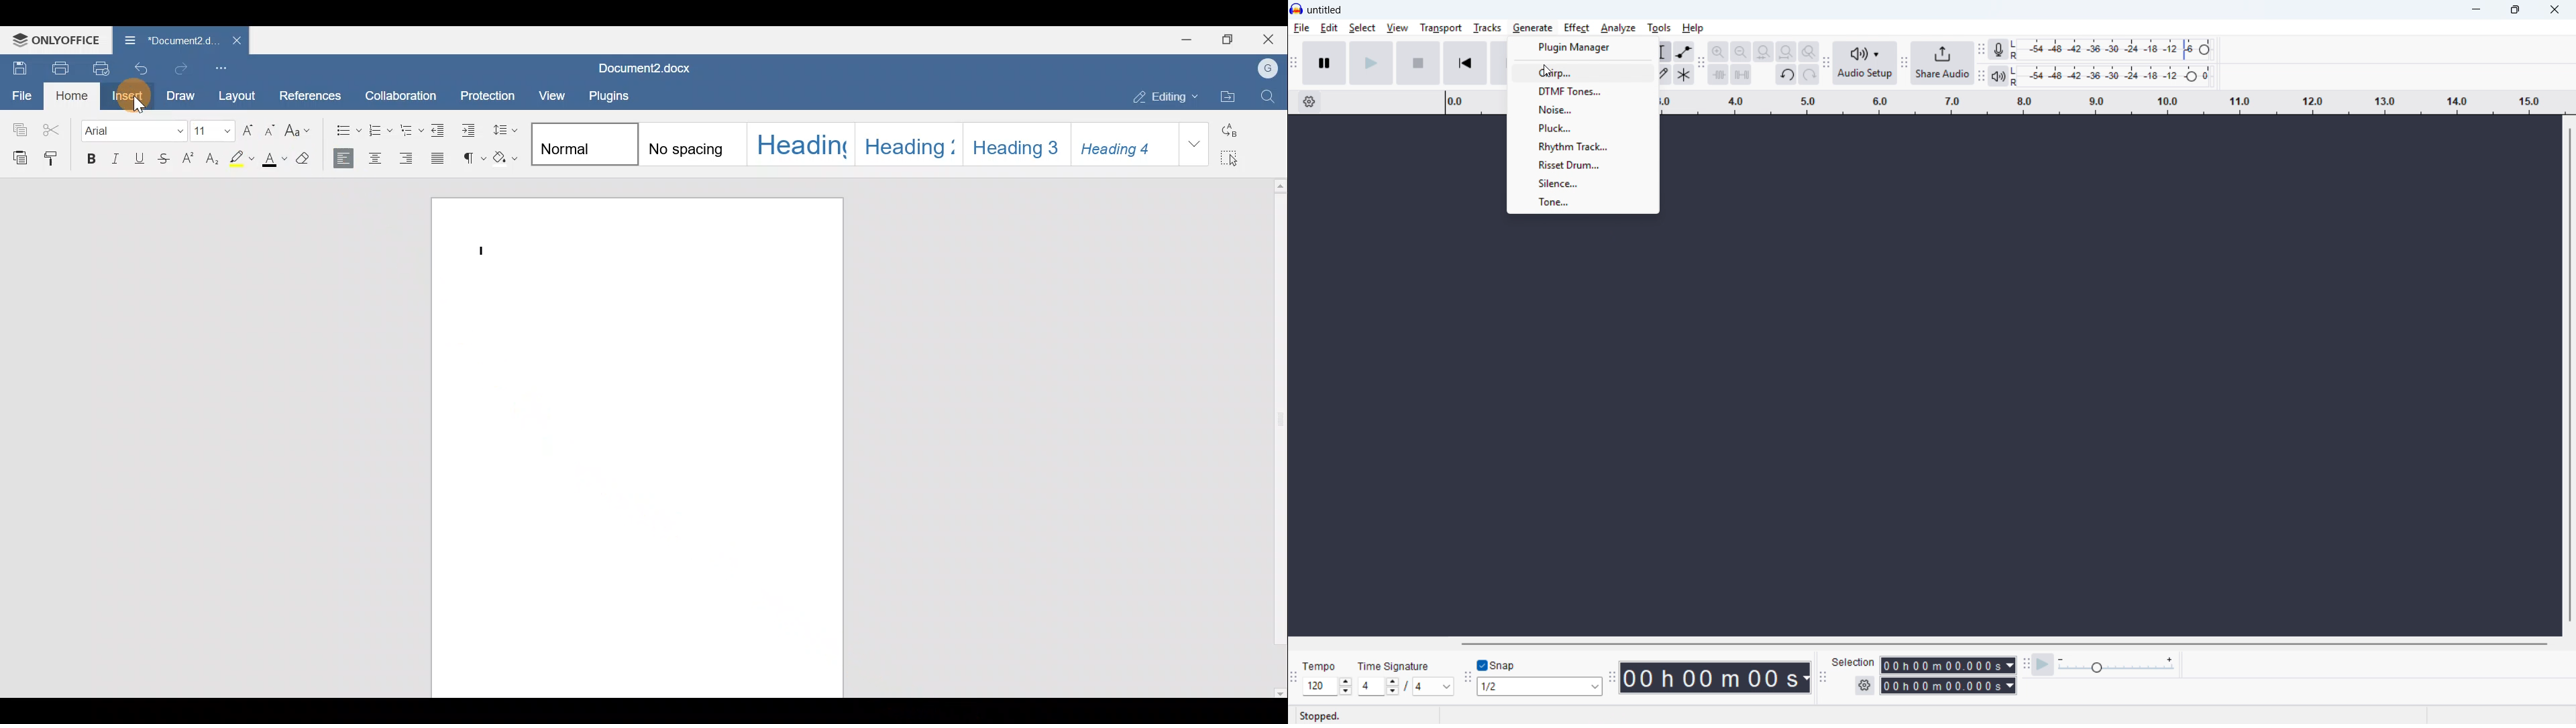 The width and height of the screenshot is (2576, 728). Describe the element at coordinates (166, 160) in the screenshot. I see `Strikethrough` at that location.